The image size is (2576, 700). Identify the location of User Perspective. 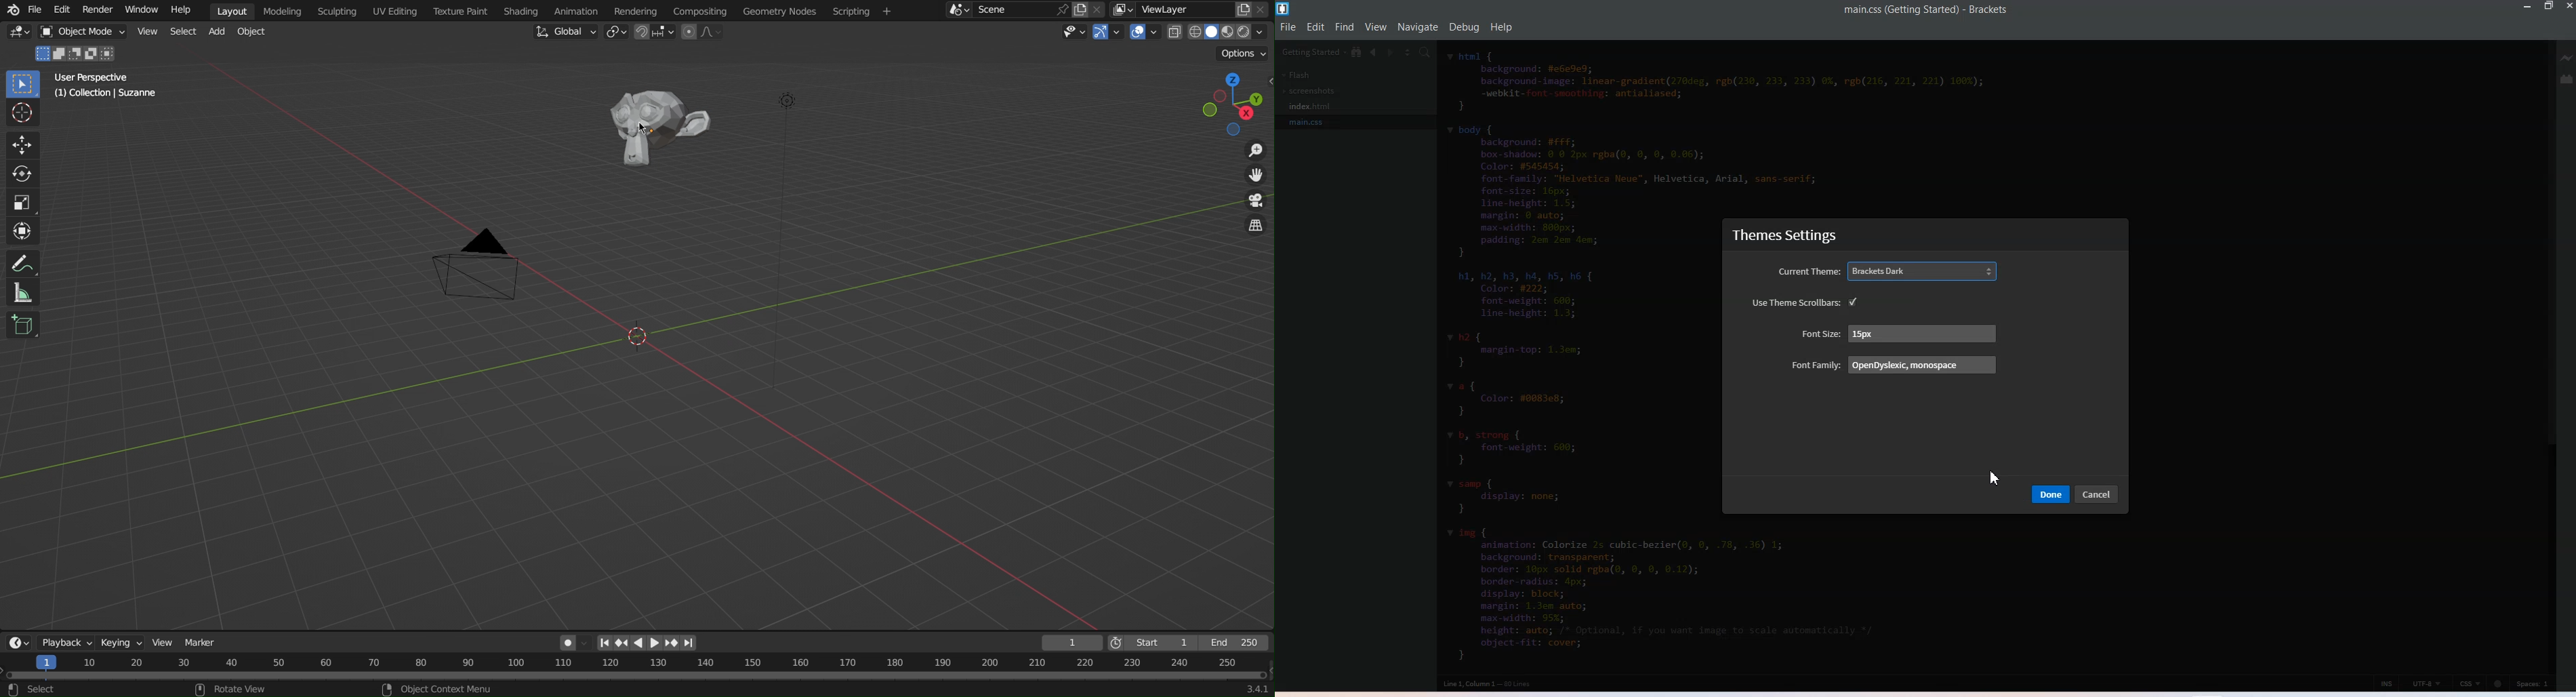
(89, 76).